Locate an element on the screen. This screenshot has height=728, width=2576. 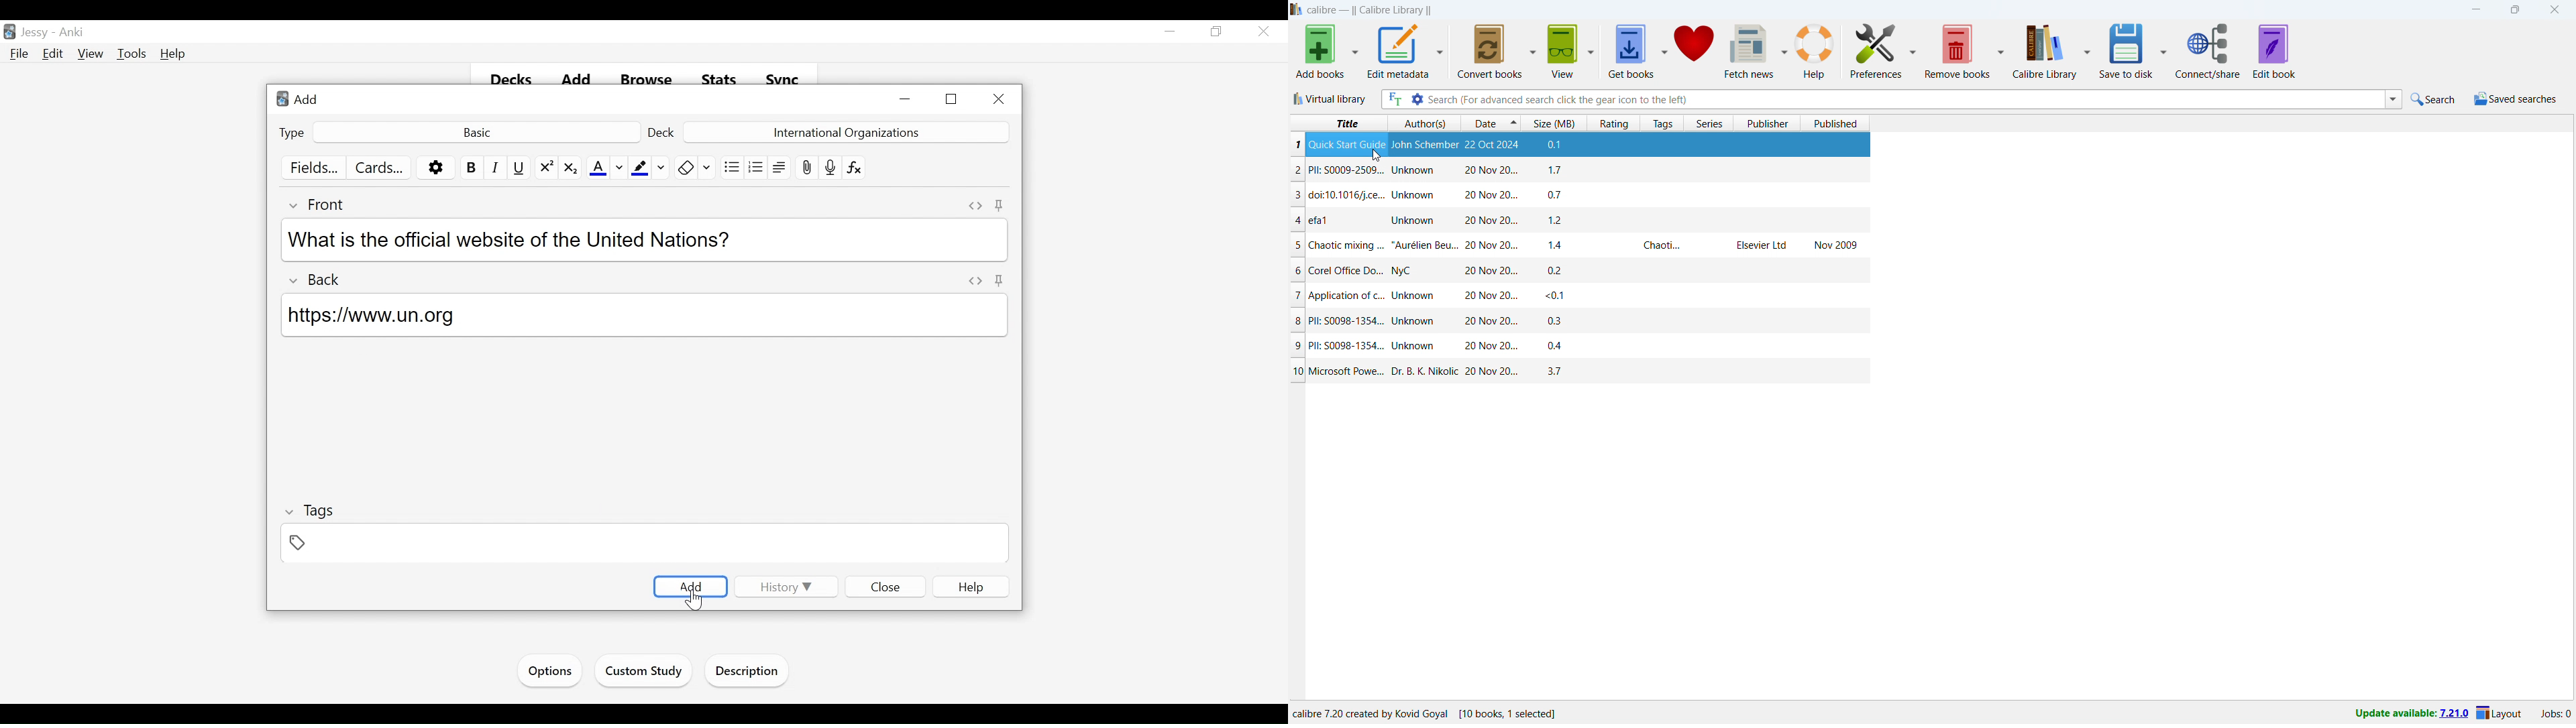
Toggle sticky is located at coordinates (1002, 205).